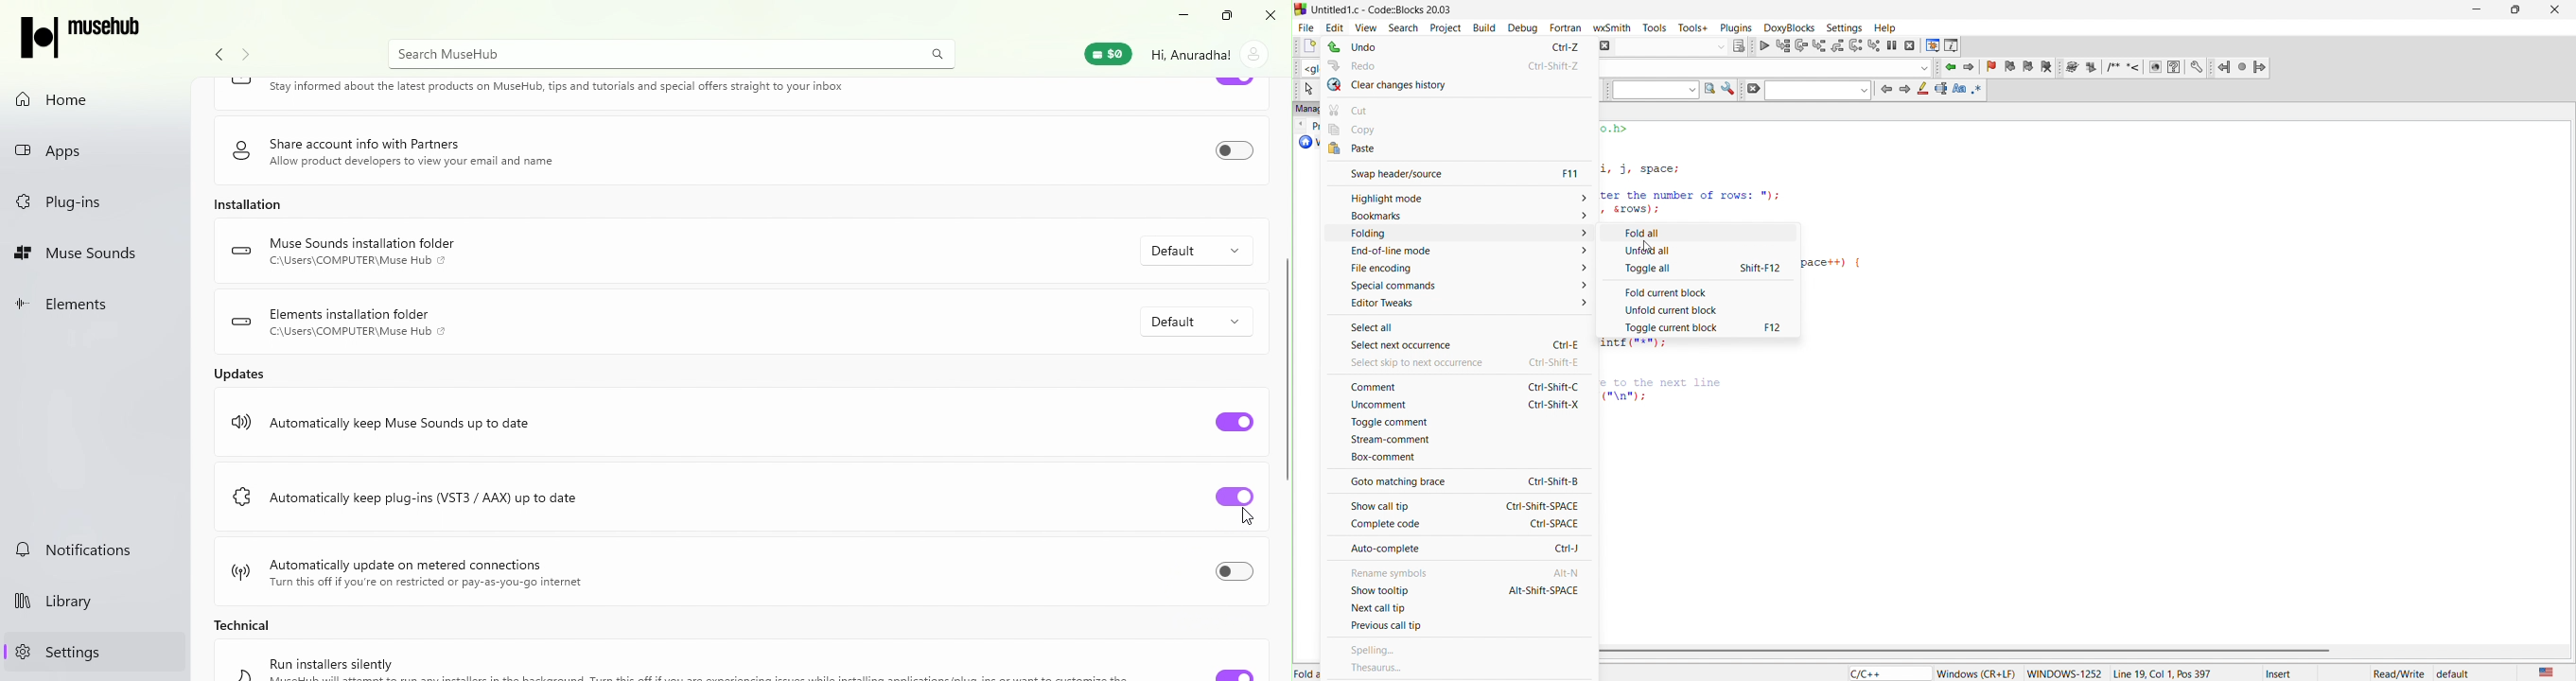 The height and width of the screenshot is (700, 2576). What do you see at coordinates (1456, 172) in the screenshot?
I see `swap header/source` at bounding box center [1456, 172].